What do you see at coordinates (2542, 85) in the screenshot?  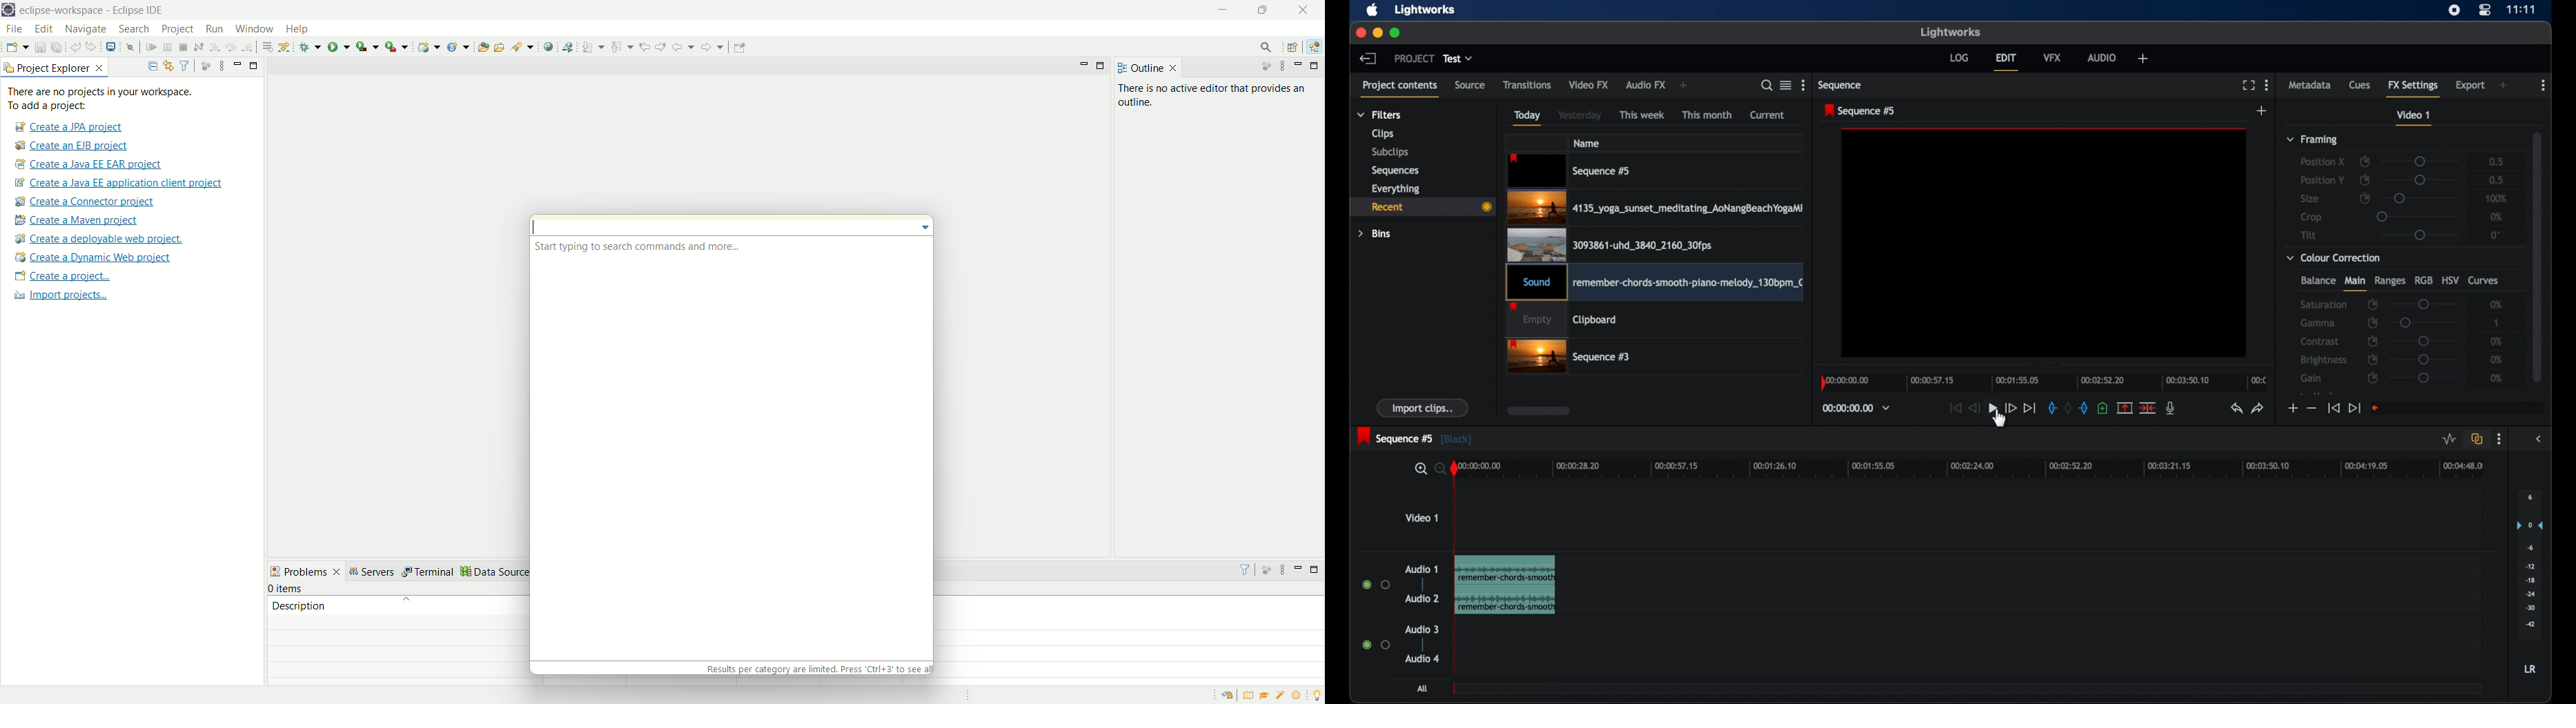 I see `more options` at bounding box center [2542, 85].